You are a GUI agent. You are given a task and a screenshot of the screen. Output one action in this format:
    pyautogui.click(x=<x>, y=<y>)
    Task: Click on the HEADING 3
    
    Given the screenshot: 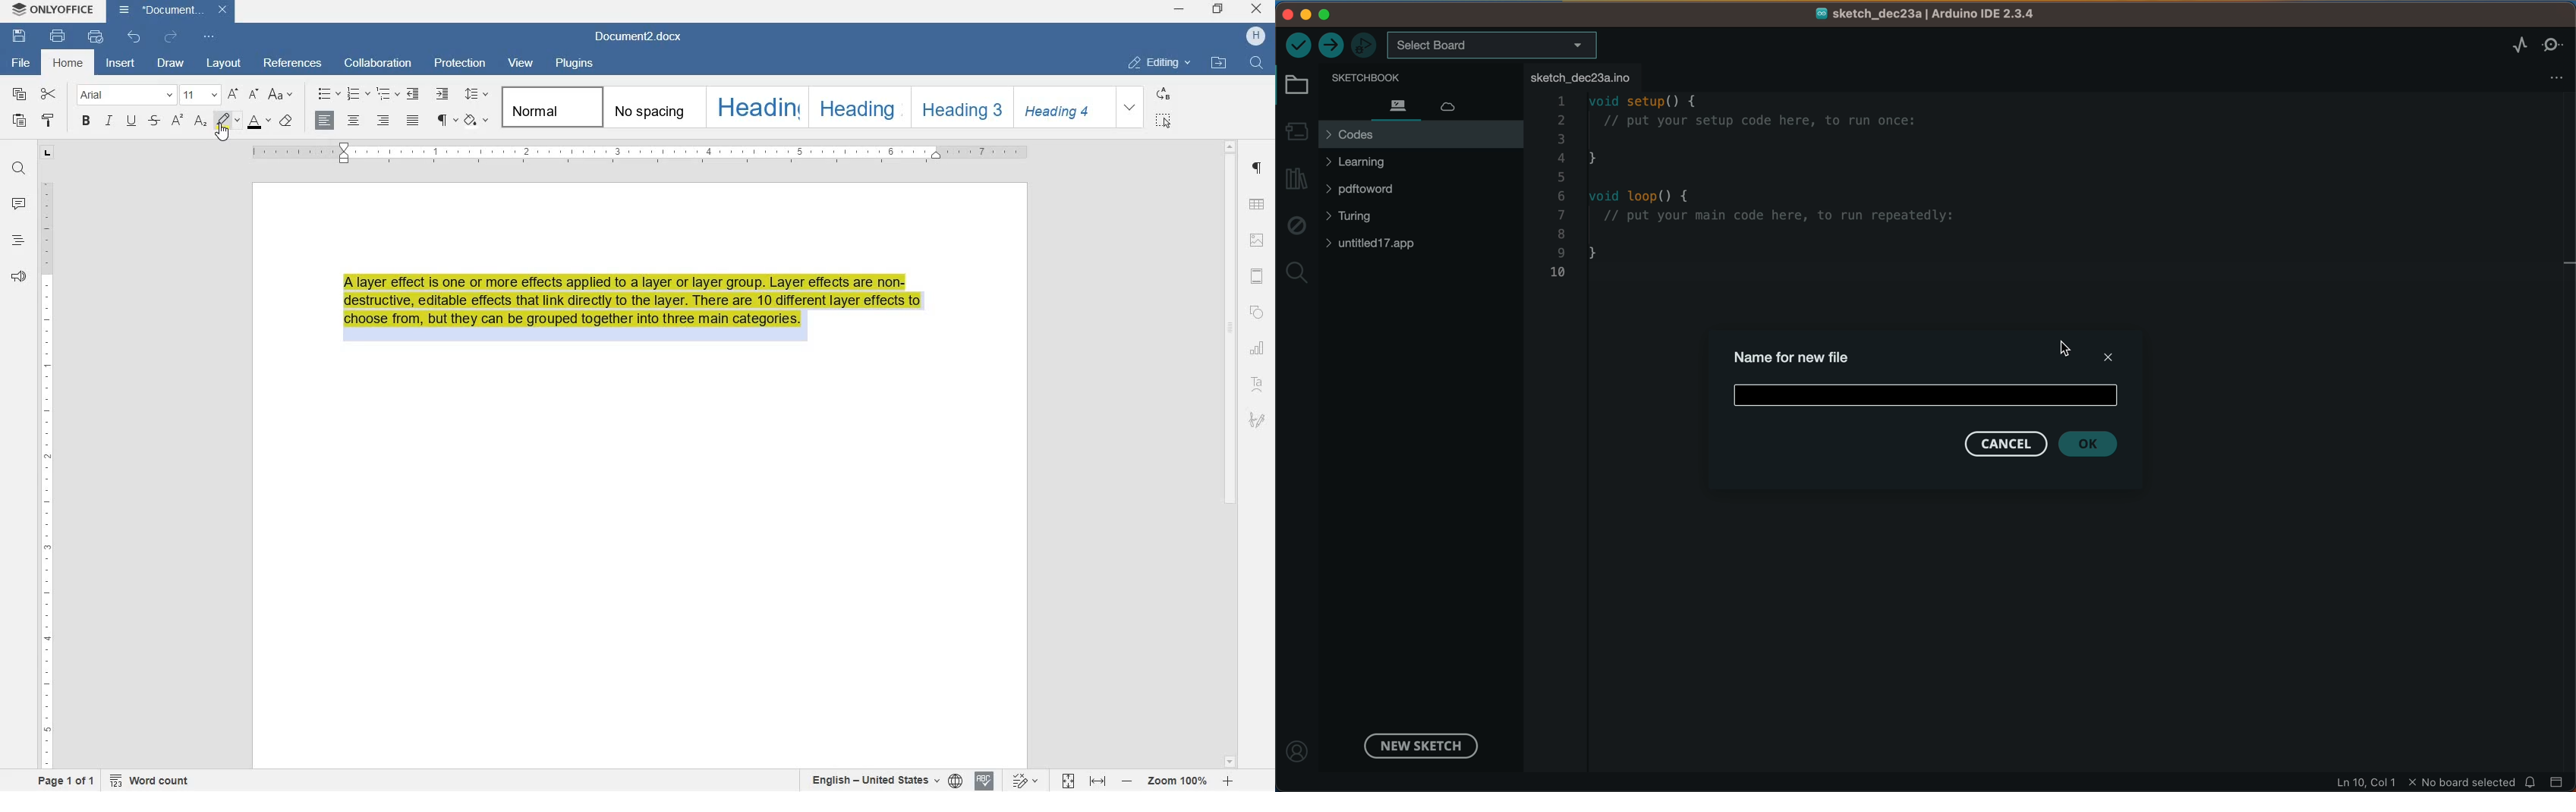 What is the action you would take?
    pyautogui.click(x=959, y=108)
    